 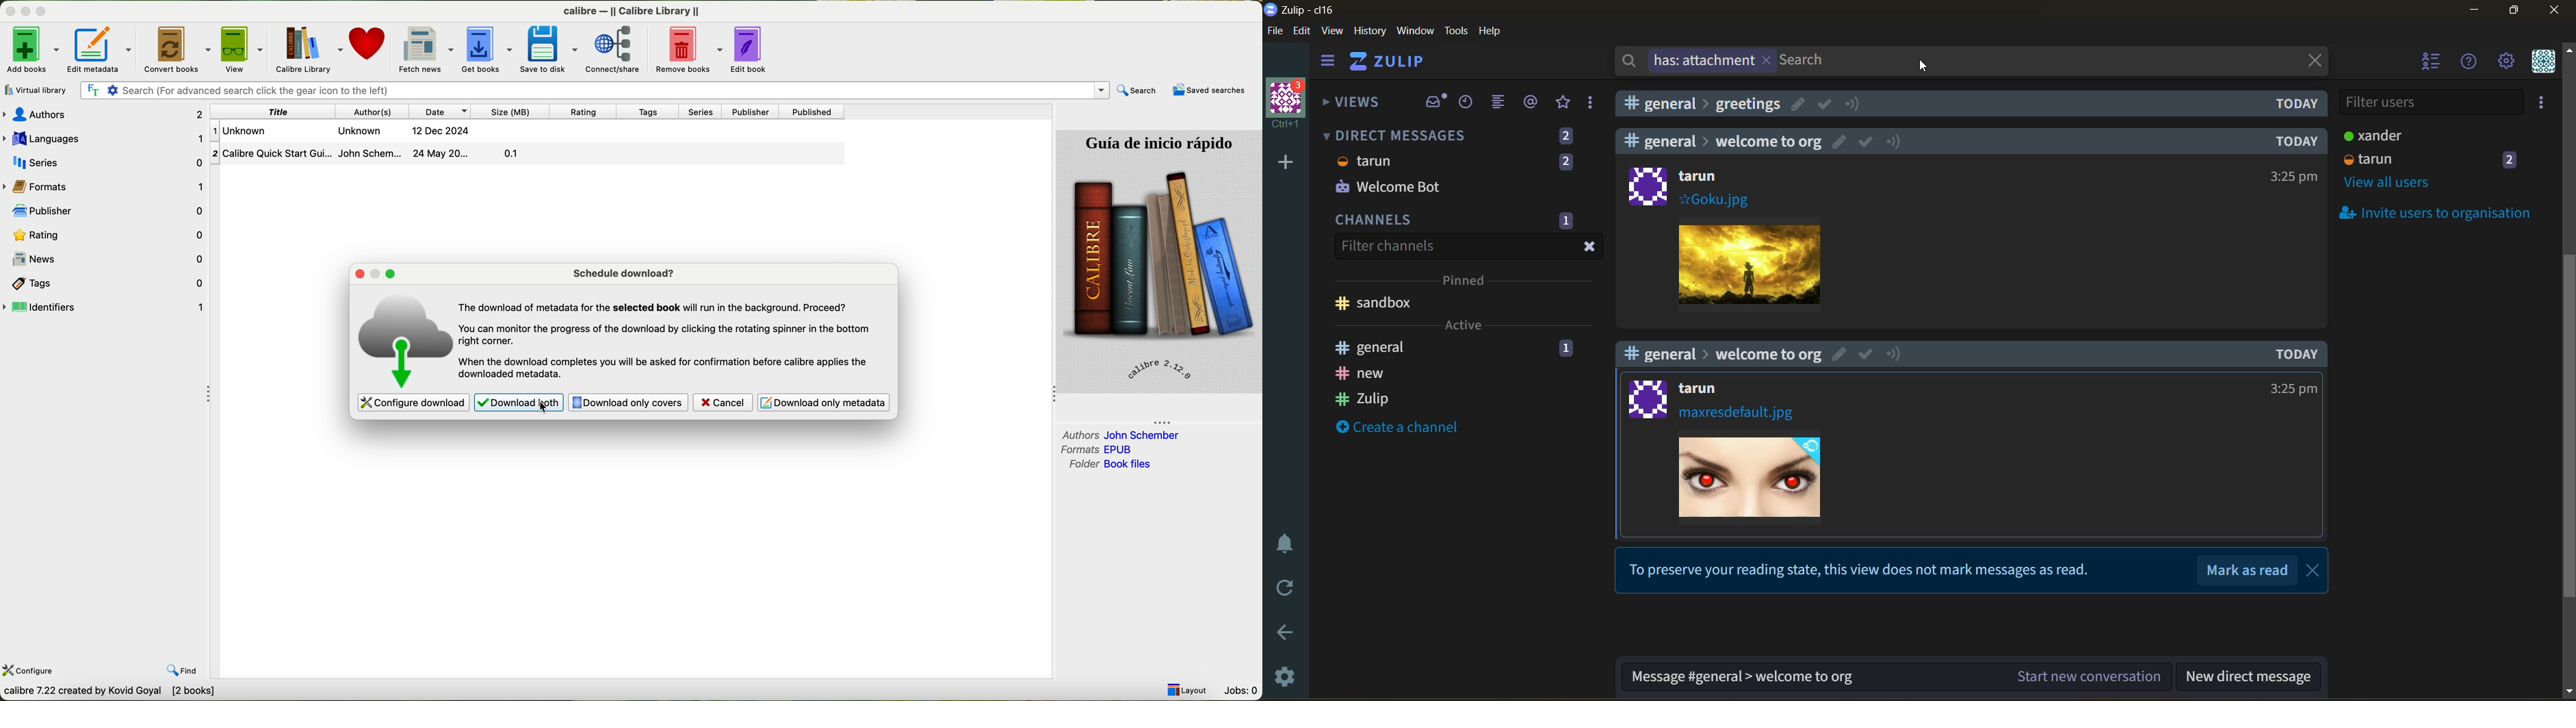 I want to click on Rating, so click(x=111, y=237).